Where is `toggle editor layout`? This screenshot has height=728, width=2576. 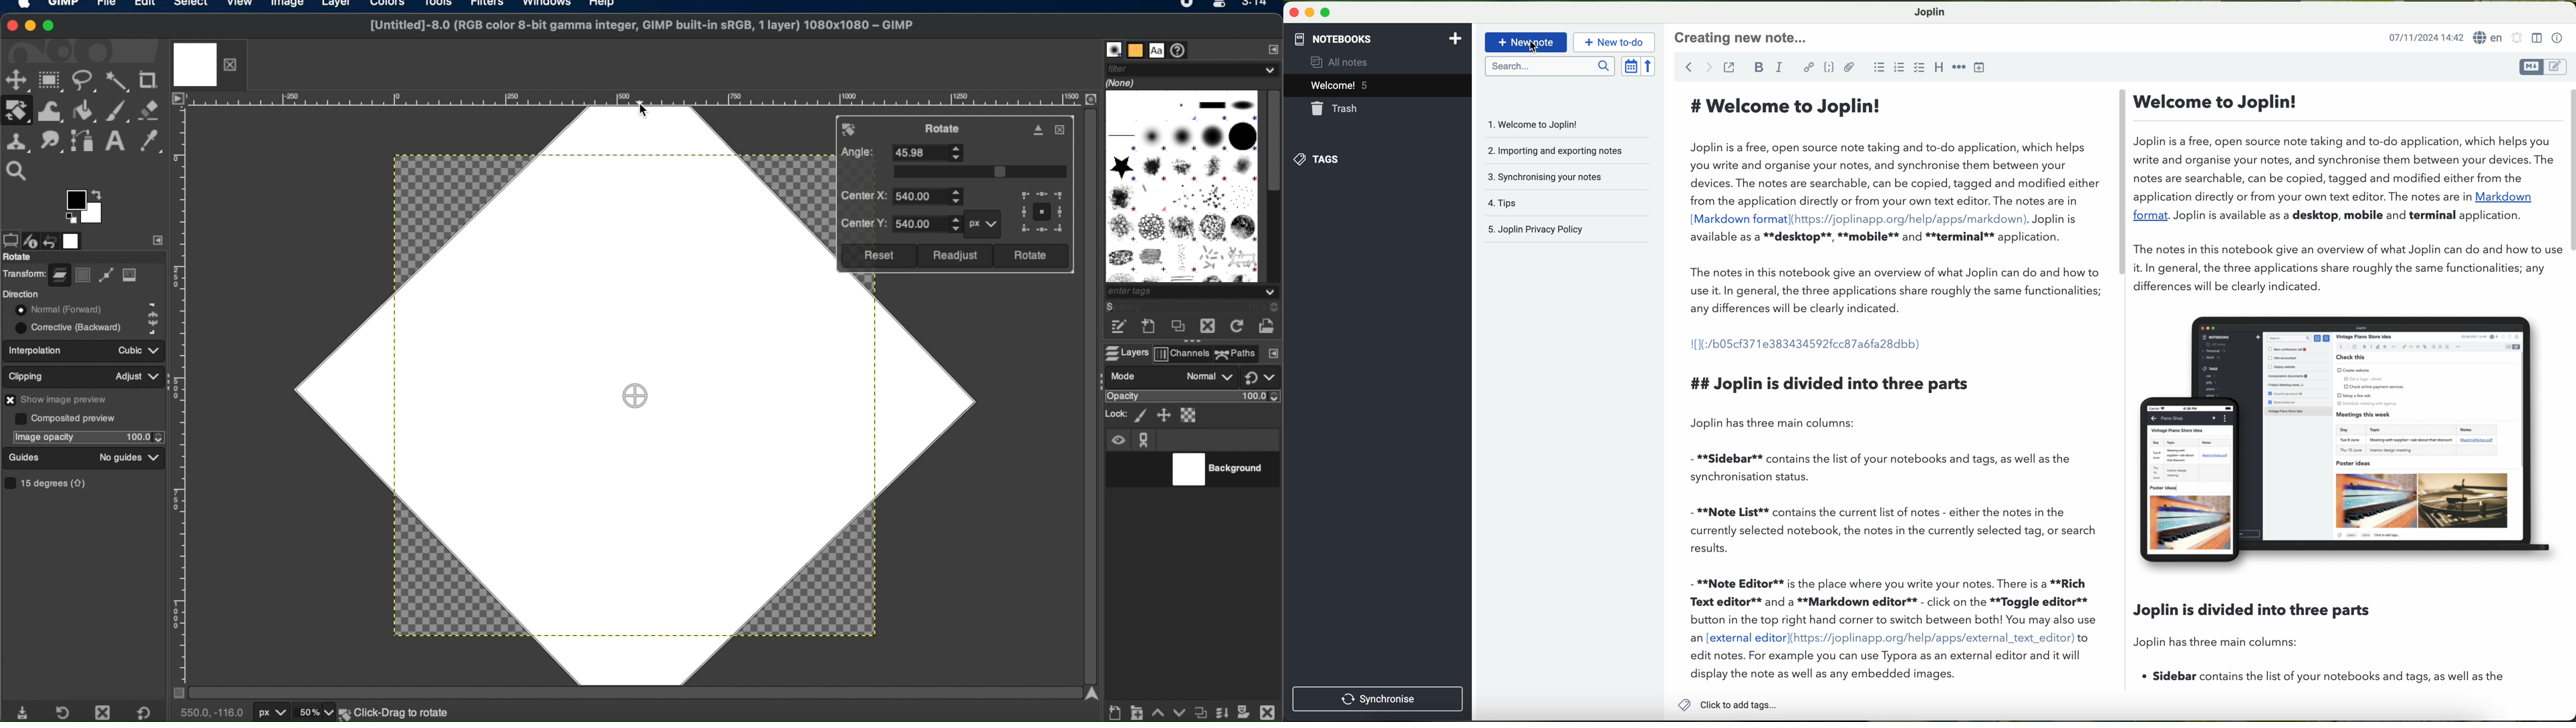 toggle editor layout is located at coordinates (2537, 38).